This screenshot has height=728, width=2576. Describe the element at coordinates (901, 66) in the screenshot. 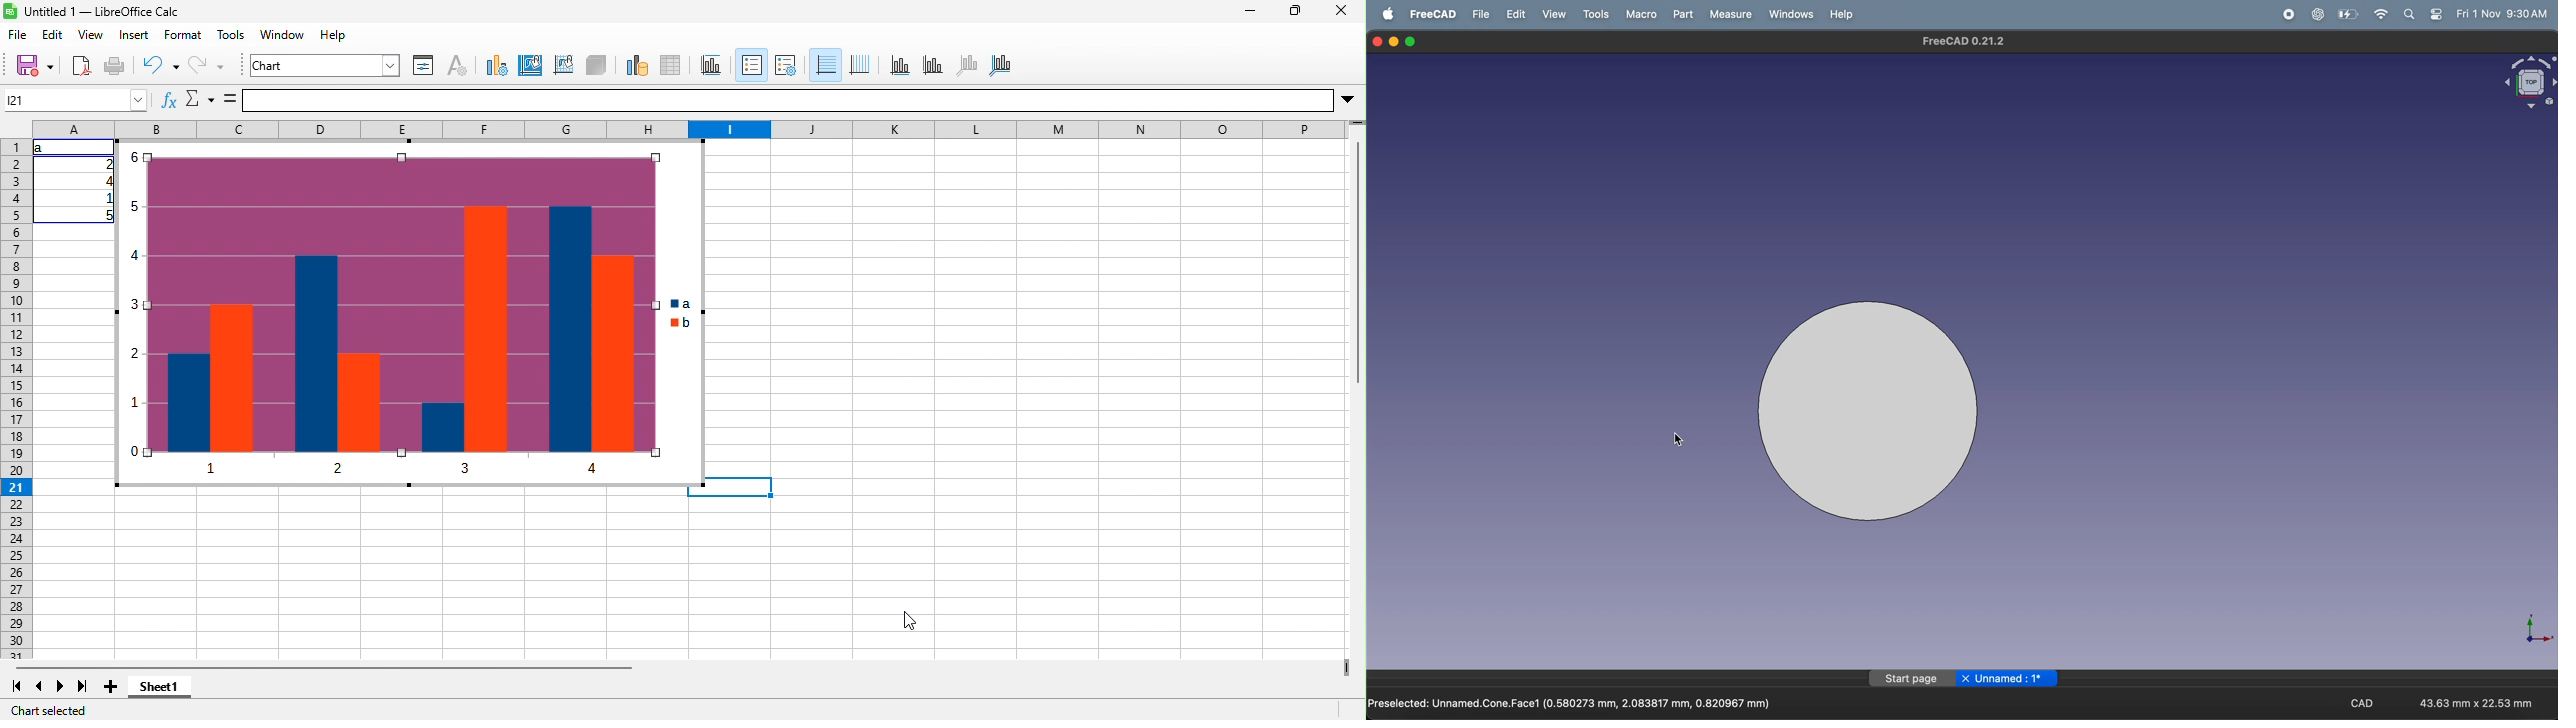

I see `x axis` at that location.